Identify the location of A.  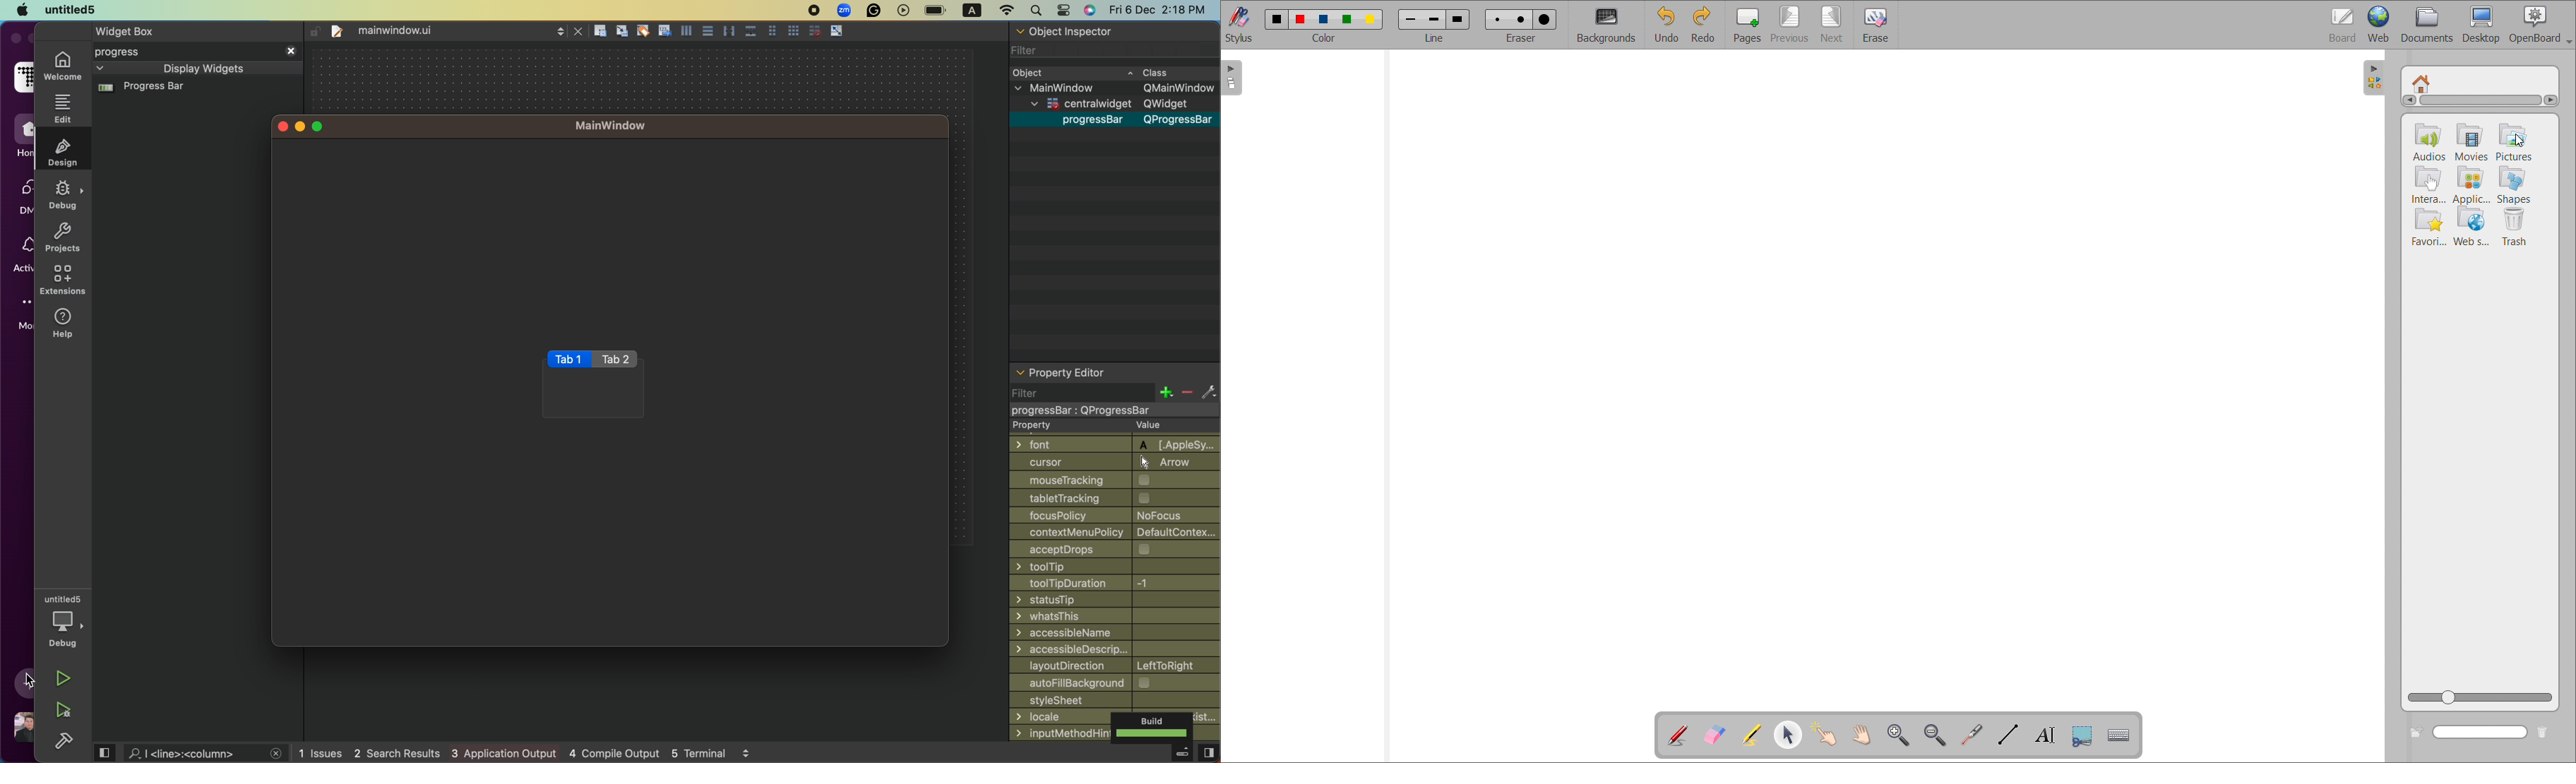
(972, 10).